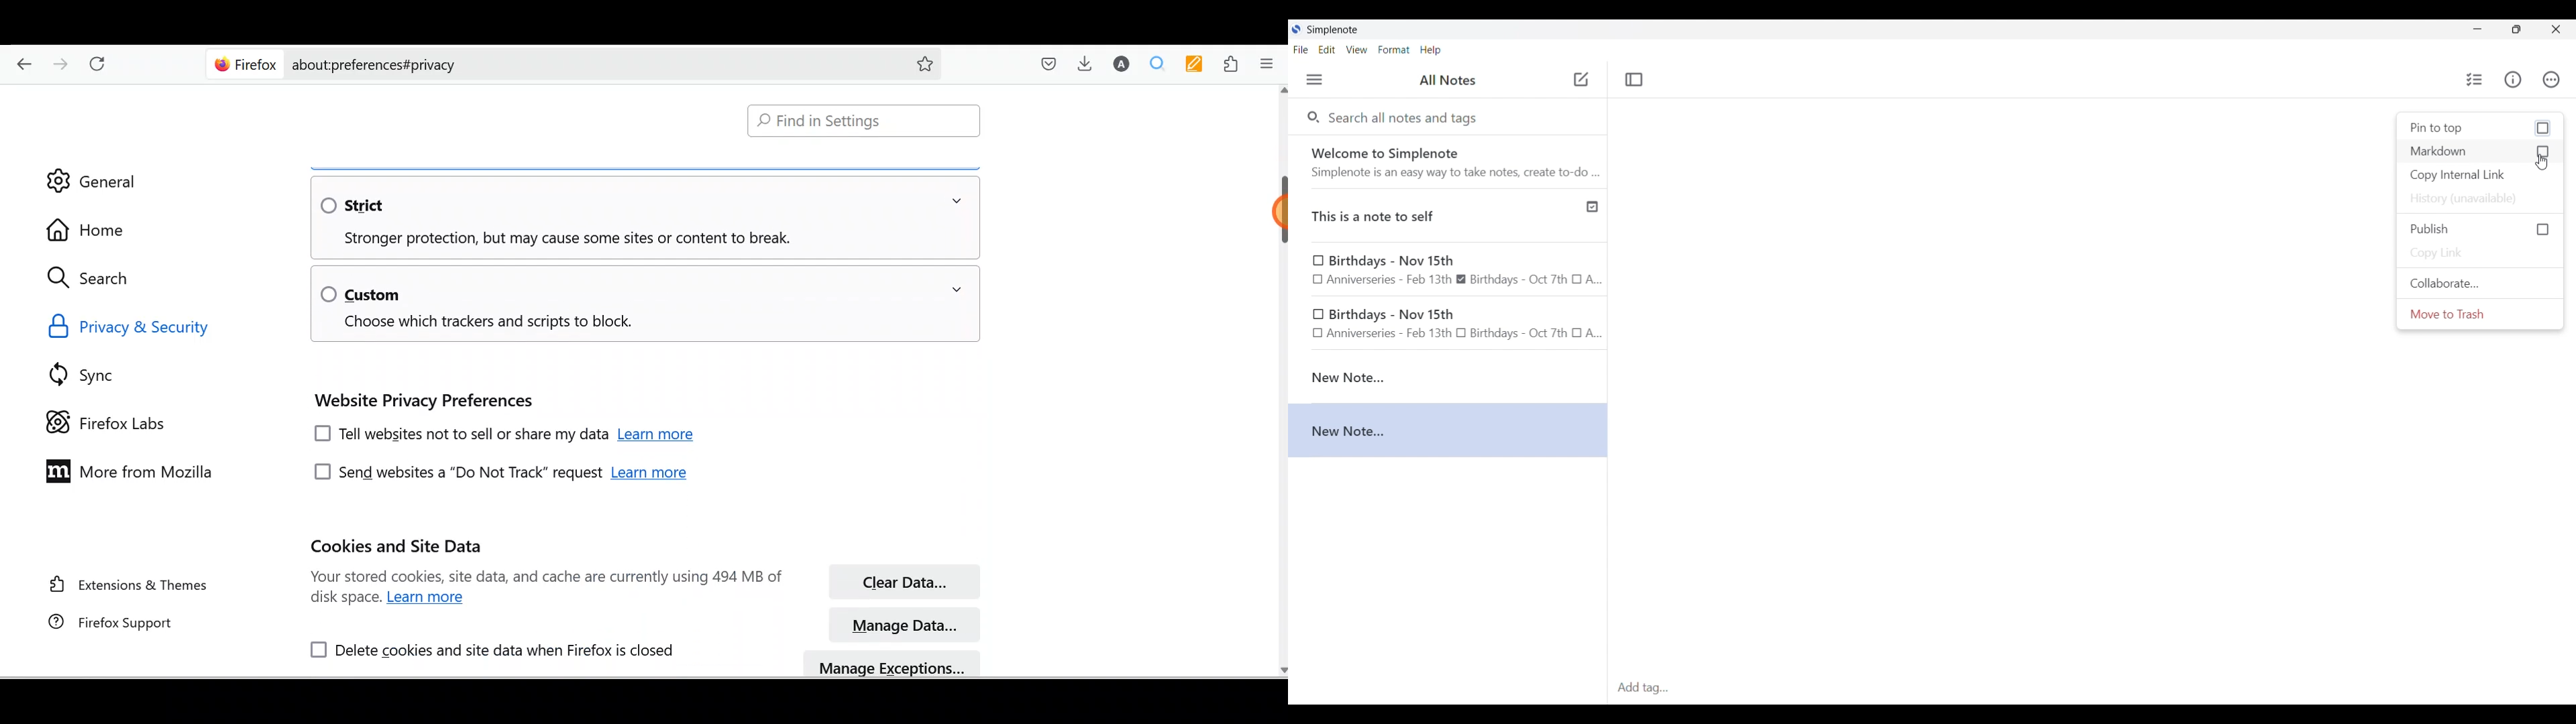  I want to click on Help menu, so click(1430, 50).